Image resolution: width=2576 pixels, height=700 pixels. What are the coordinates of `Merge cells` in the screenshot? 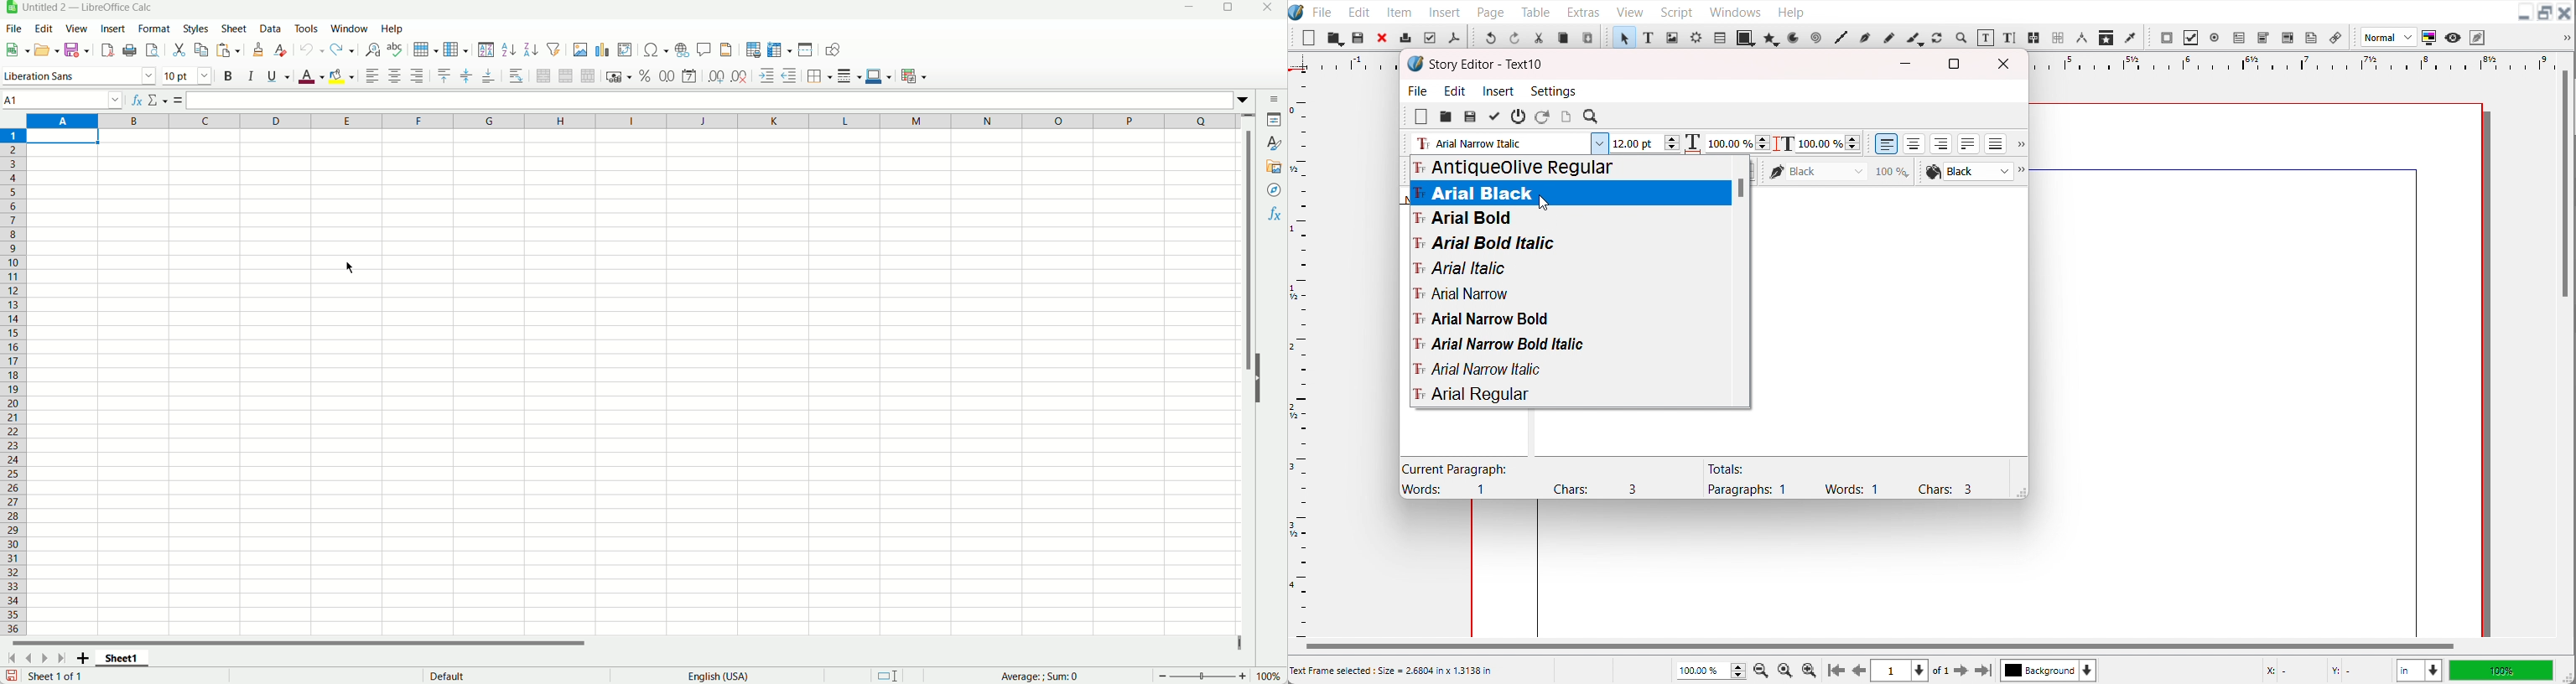 It's located at (567, 76).